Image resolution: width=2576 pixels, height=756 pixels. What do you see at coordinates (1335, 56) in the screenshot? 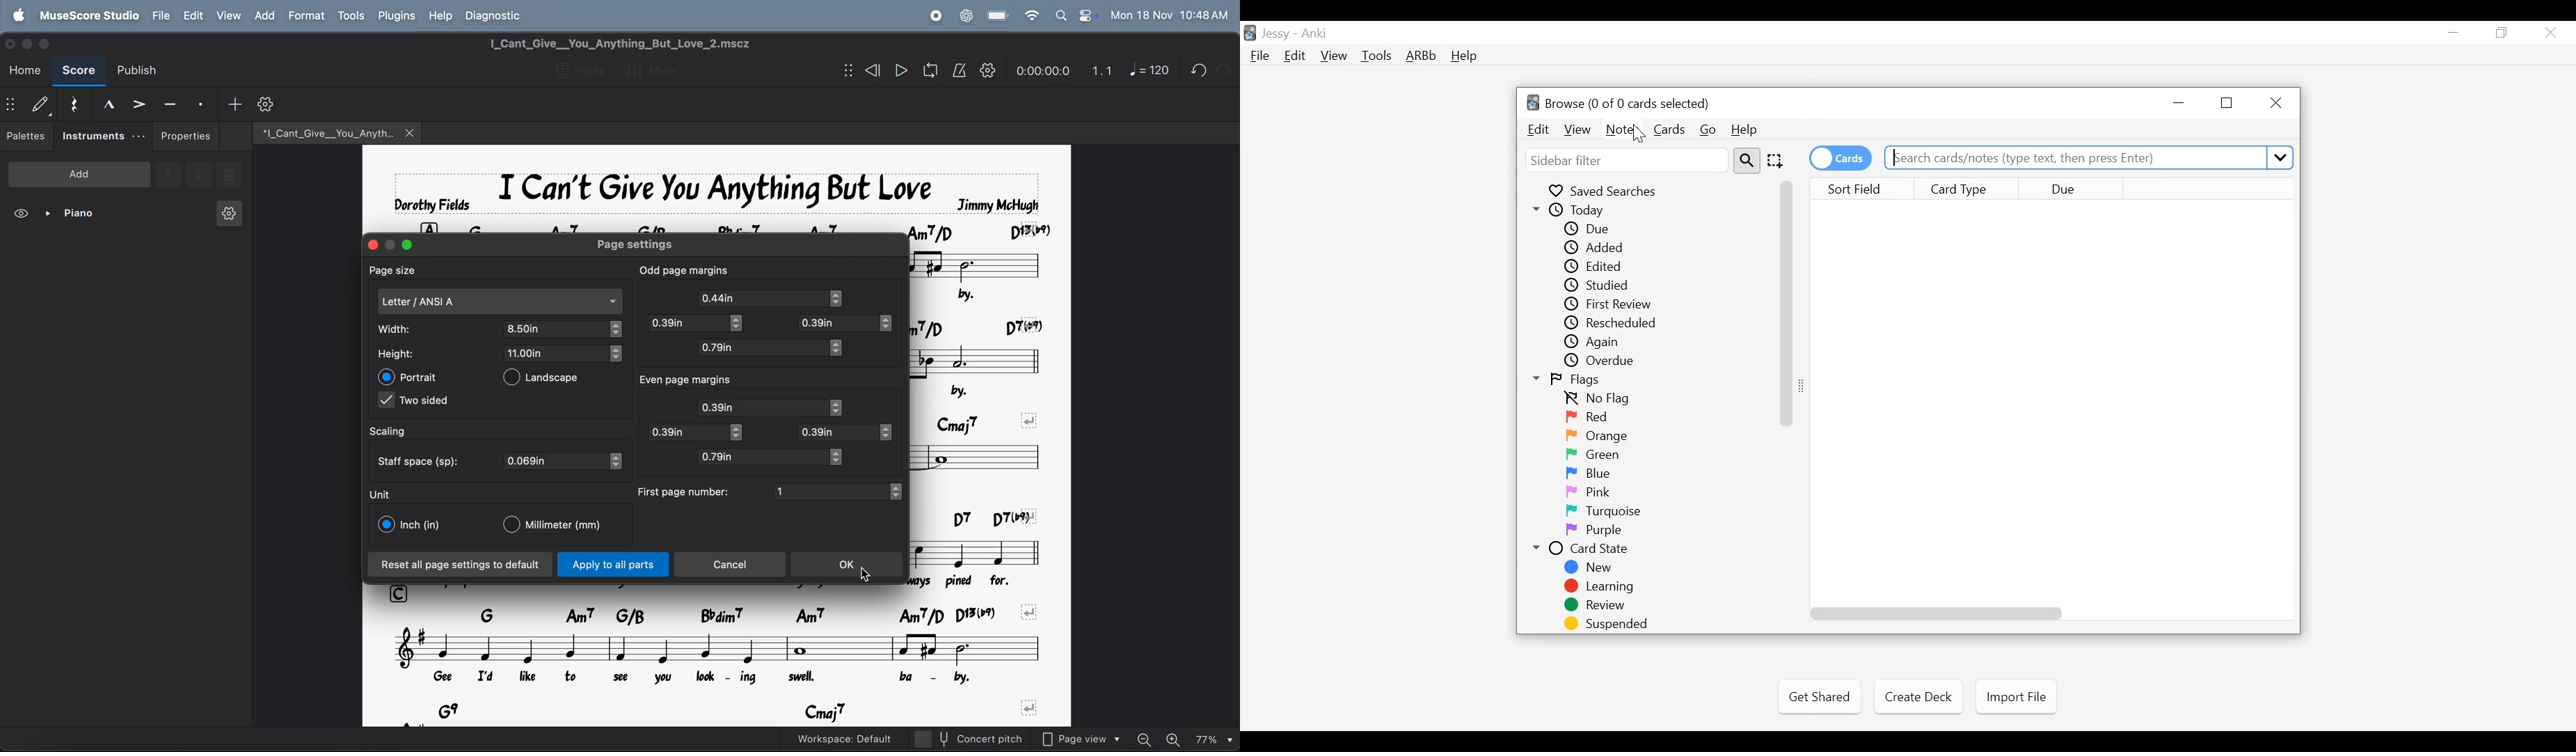
I see `View` at bounding box center [1335, 56].